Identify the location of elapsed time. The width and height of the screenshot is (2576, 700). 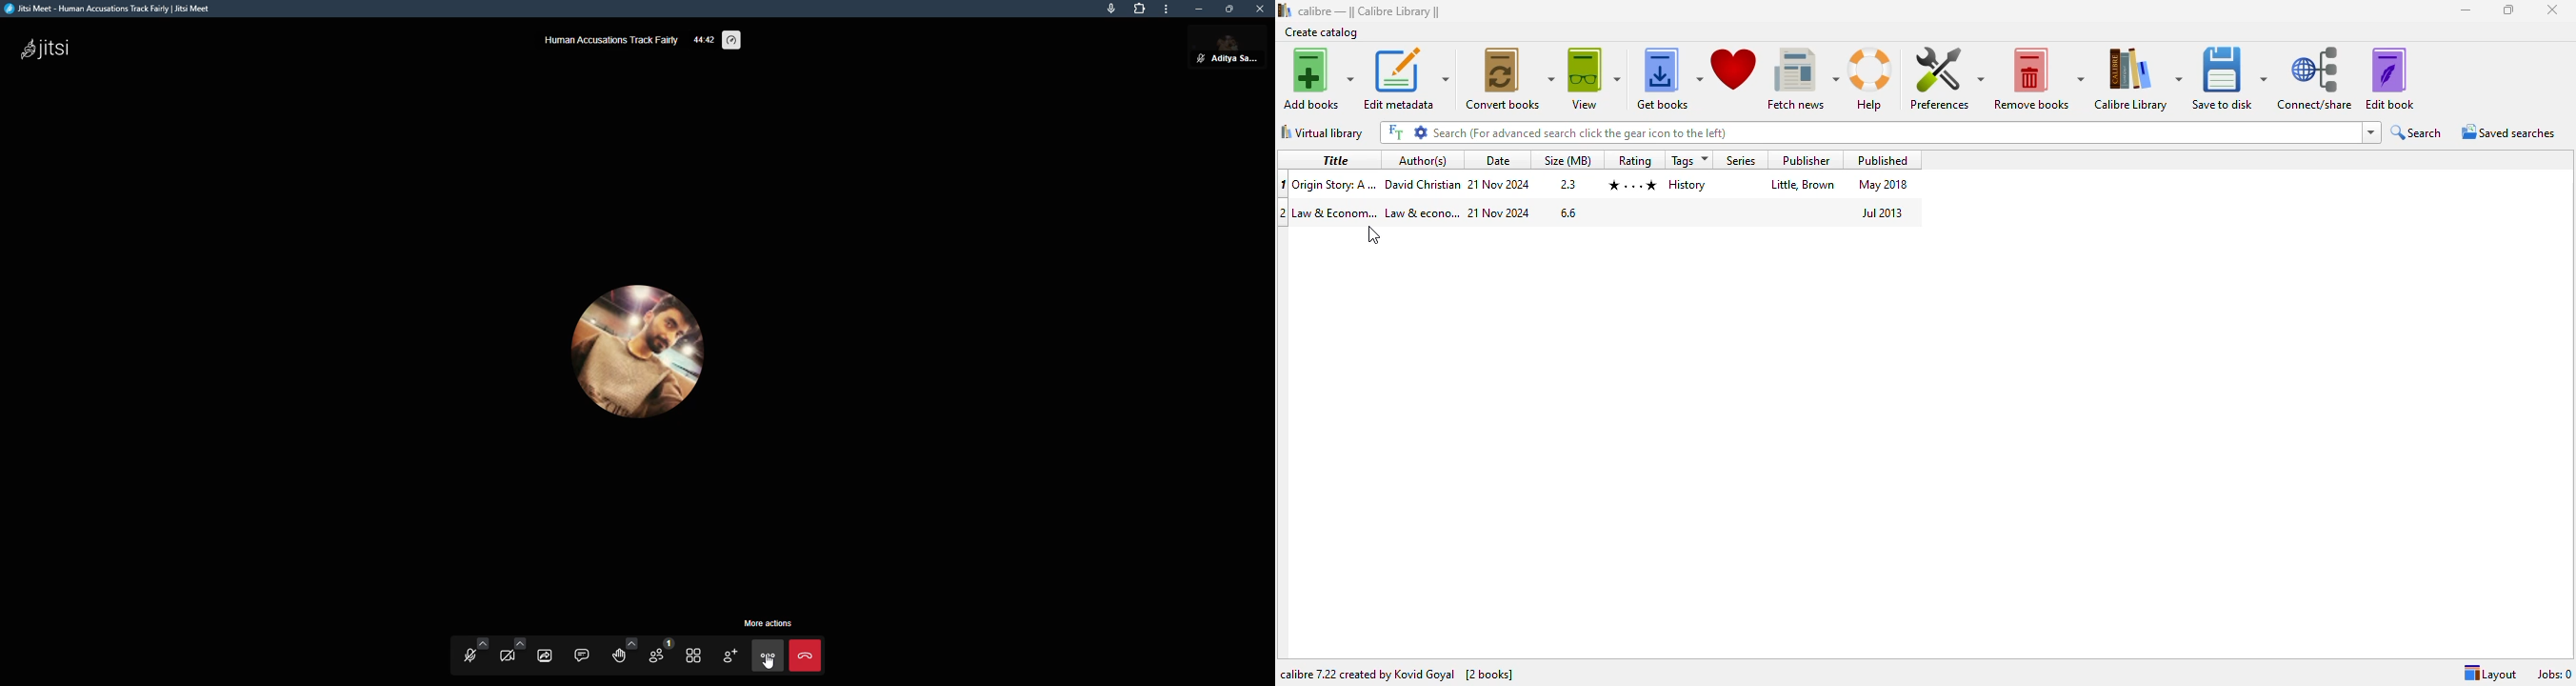
(703, 39).